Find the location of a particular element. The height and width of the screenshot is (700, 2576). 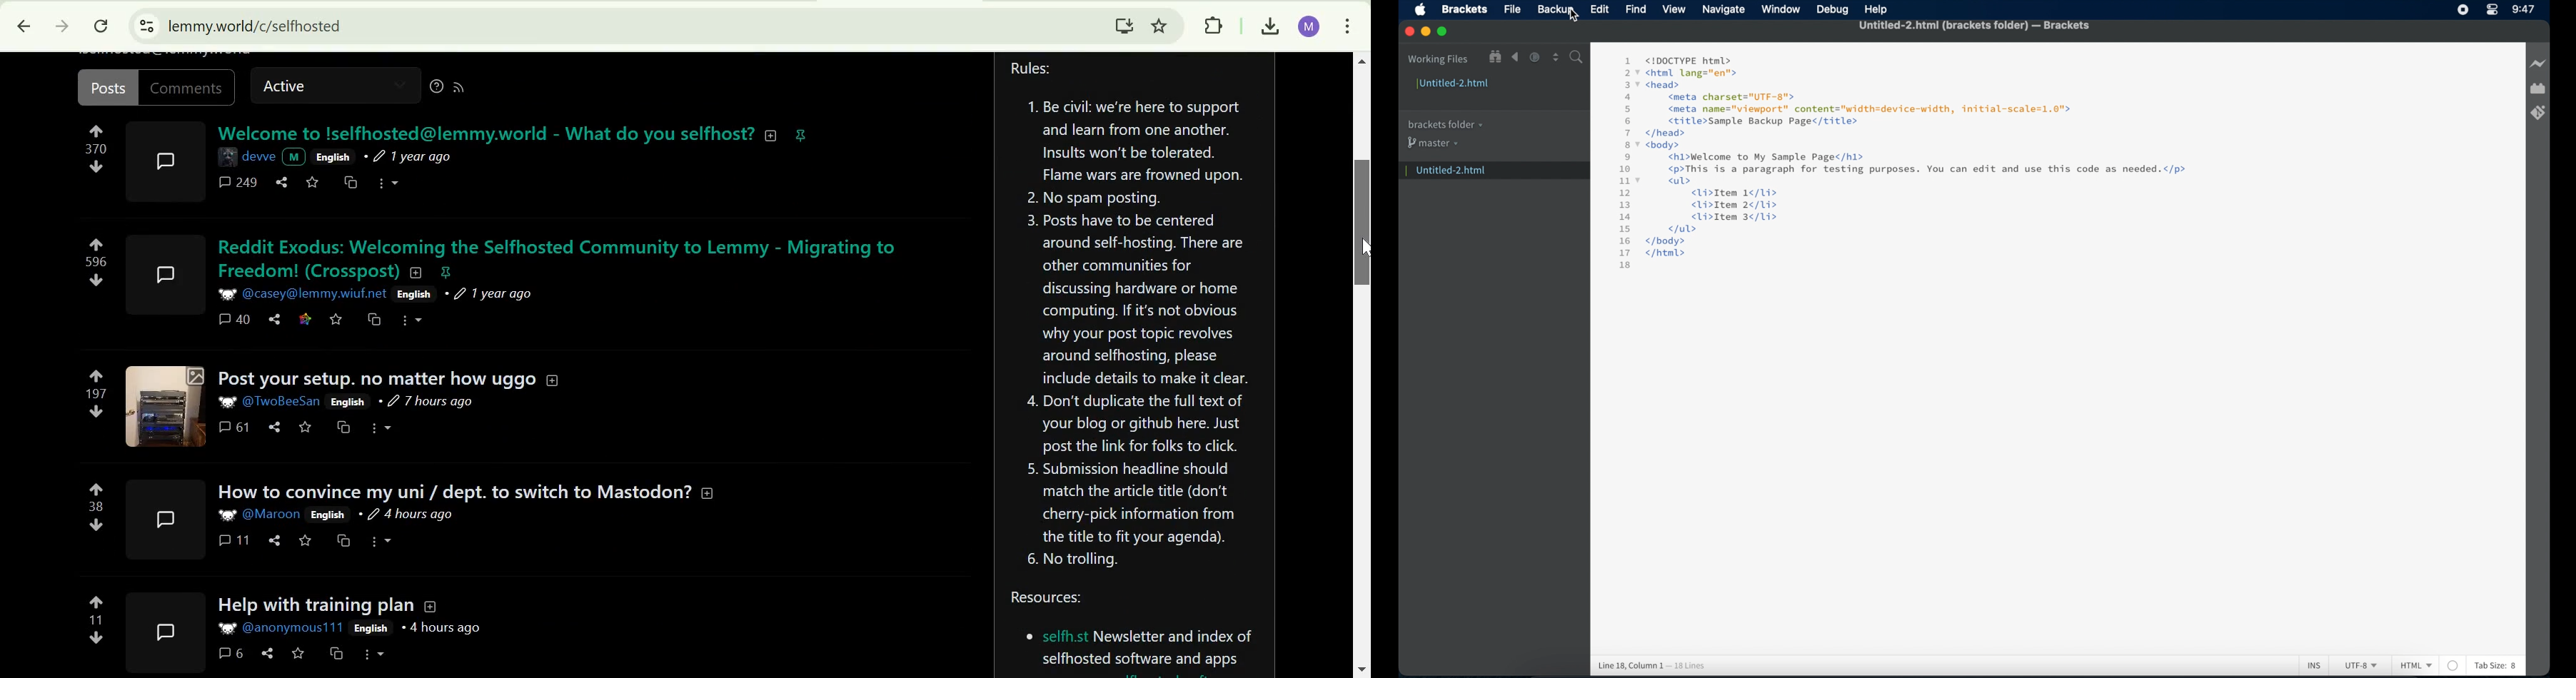

expand here is located at coordinates (166, 161).